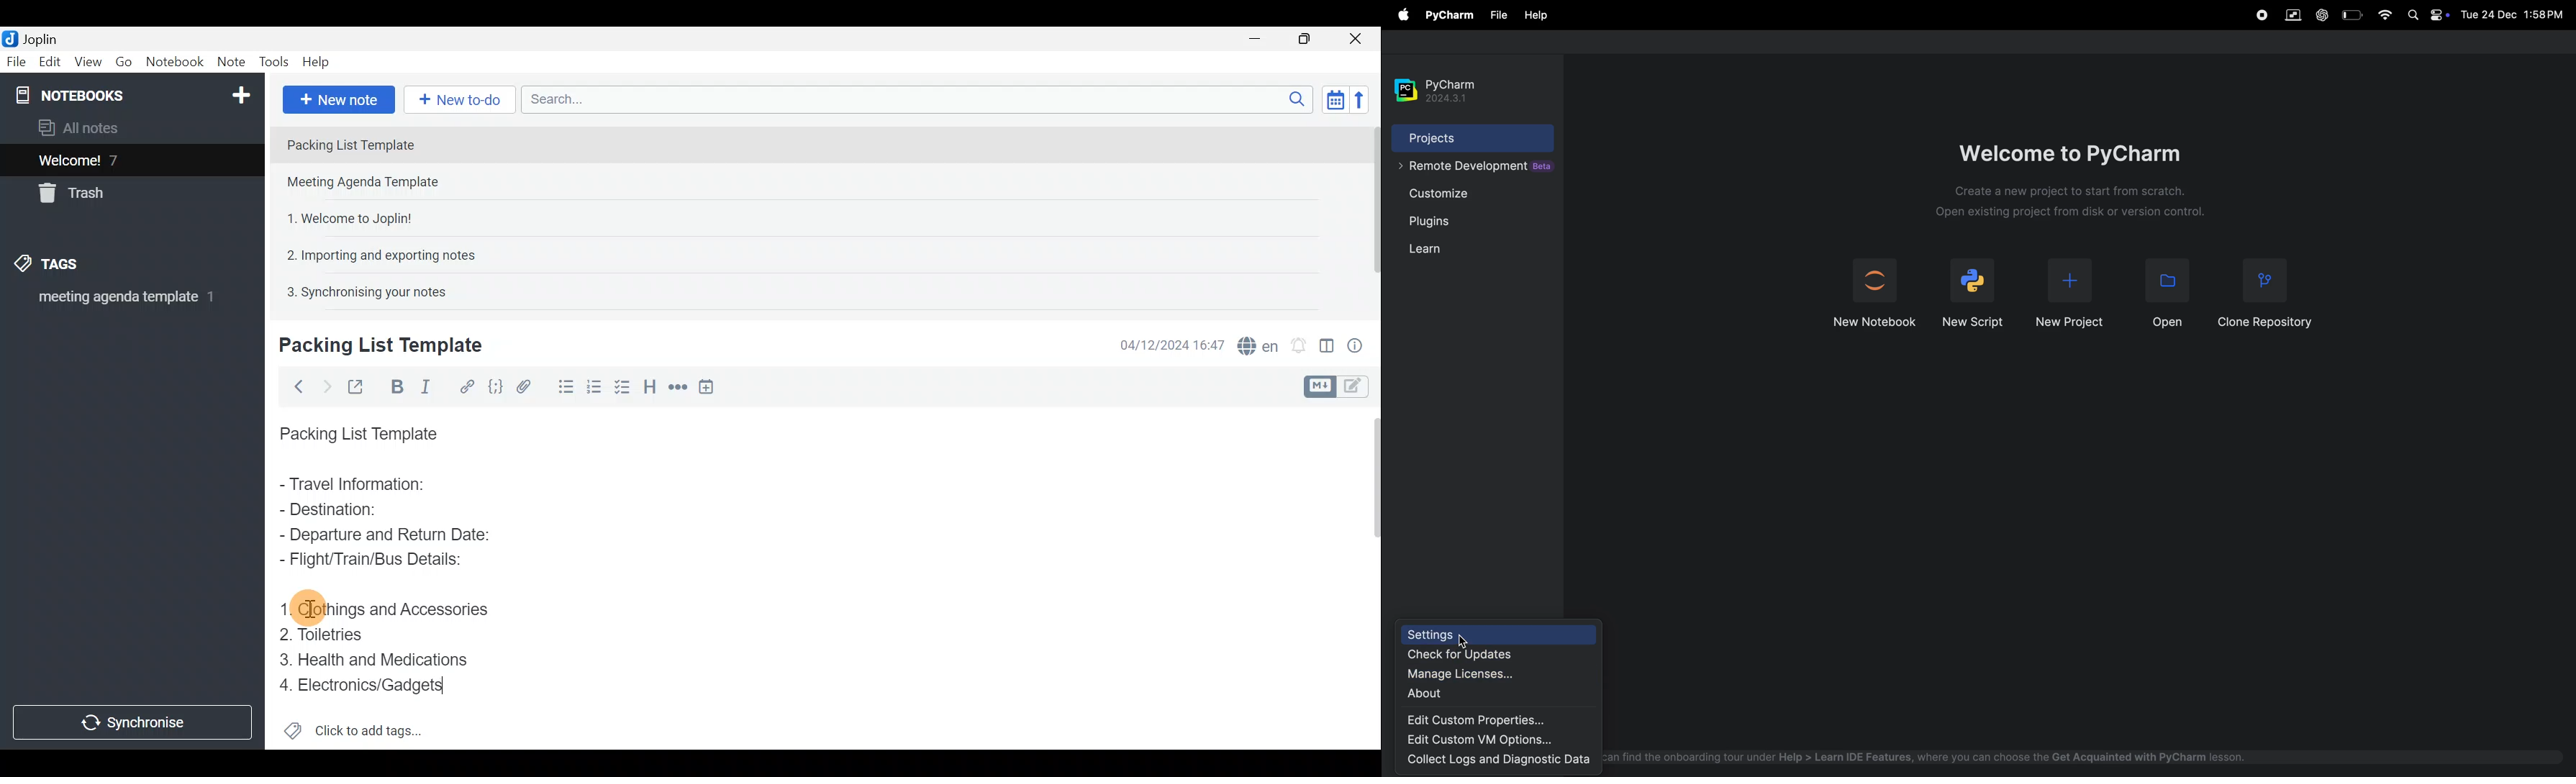 The width and height of the screenshot is (2576, 784). I want to click on meeting agenda template, so click(124, 301).